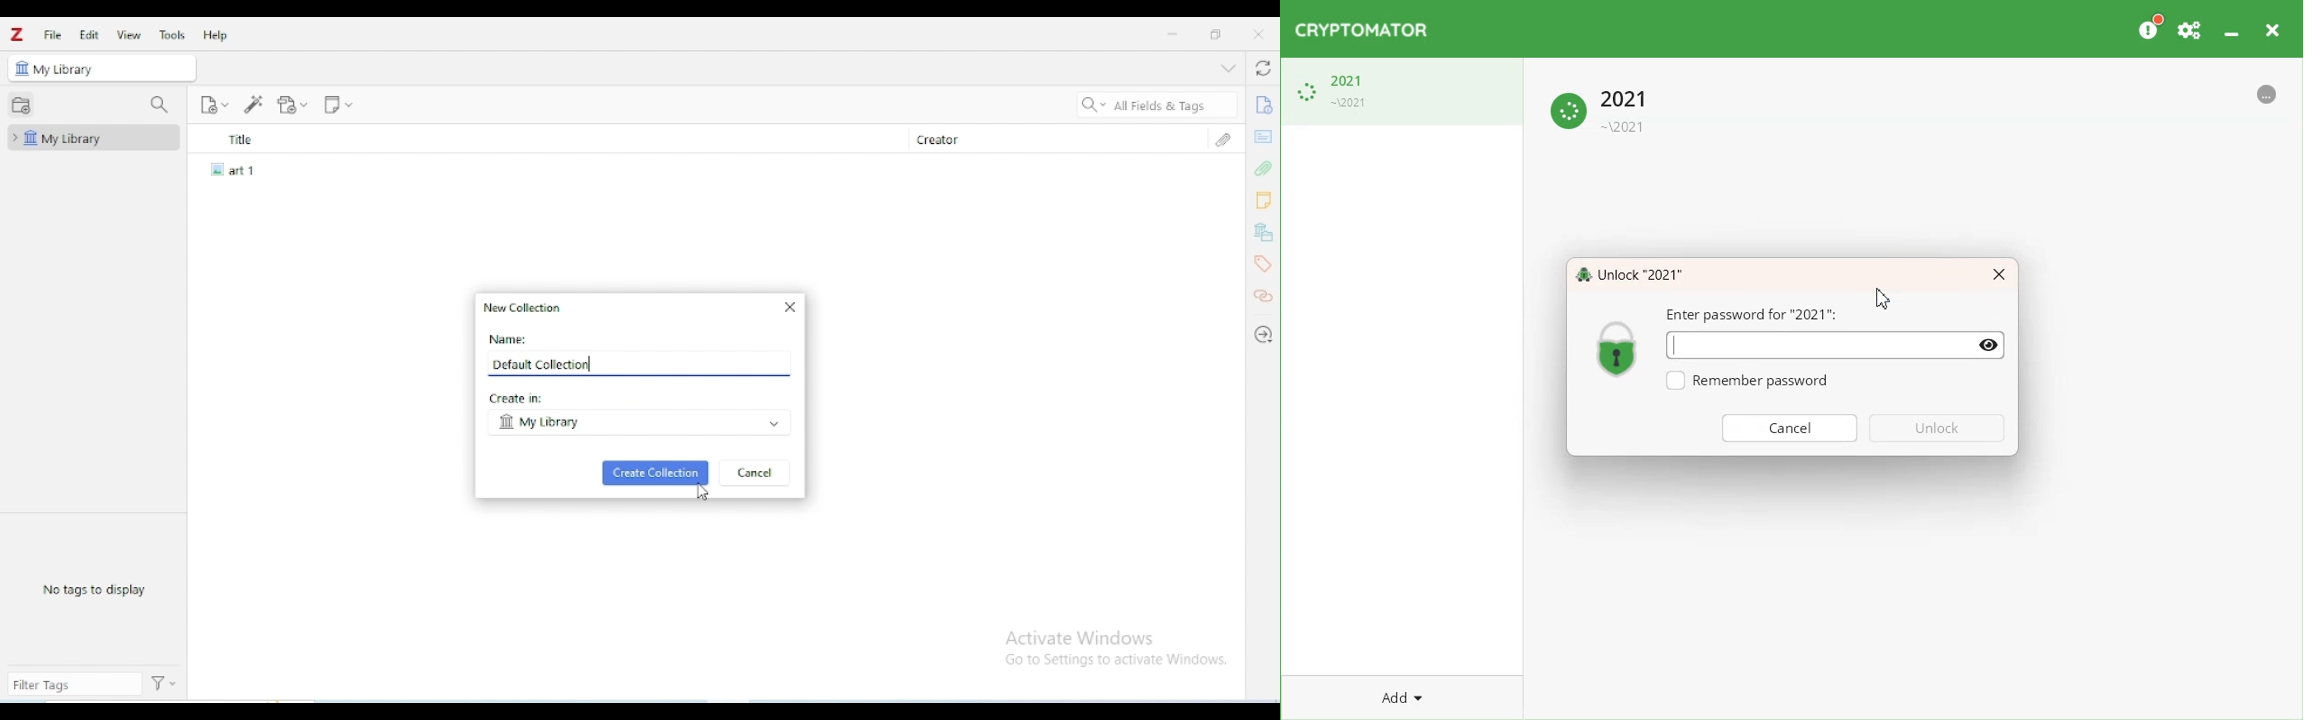 This screenshot has width=2324, height=728. What do you see at coordinates (703, 494) in the screenshot?
I see `cursor` at bounding box center [703, 494].